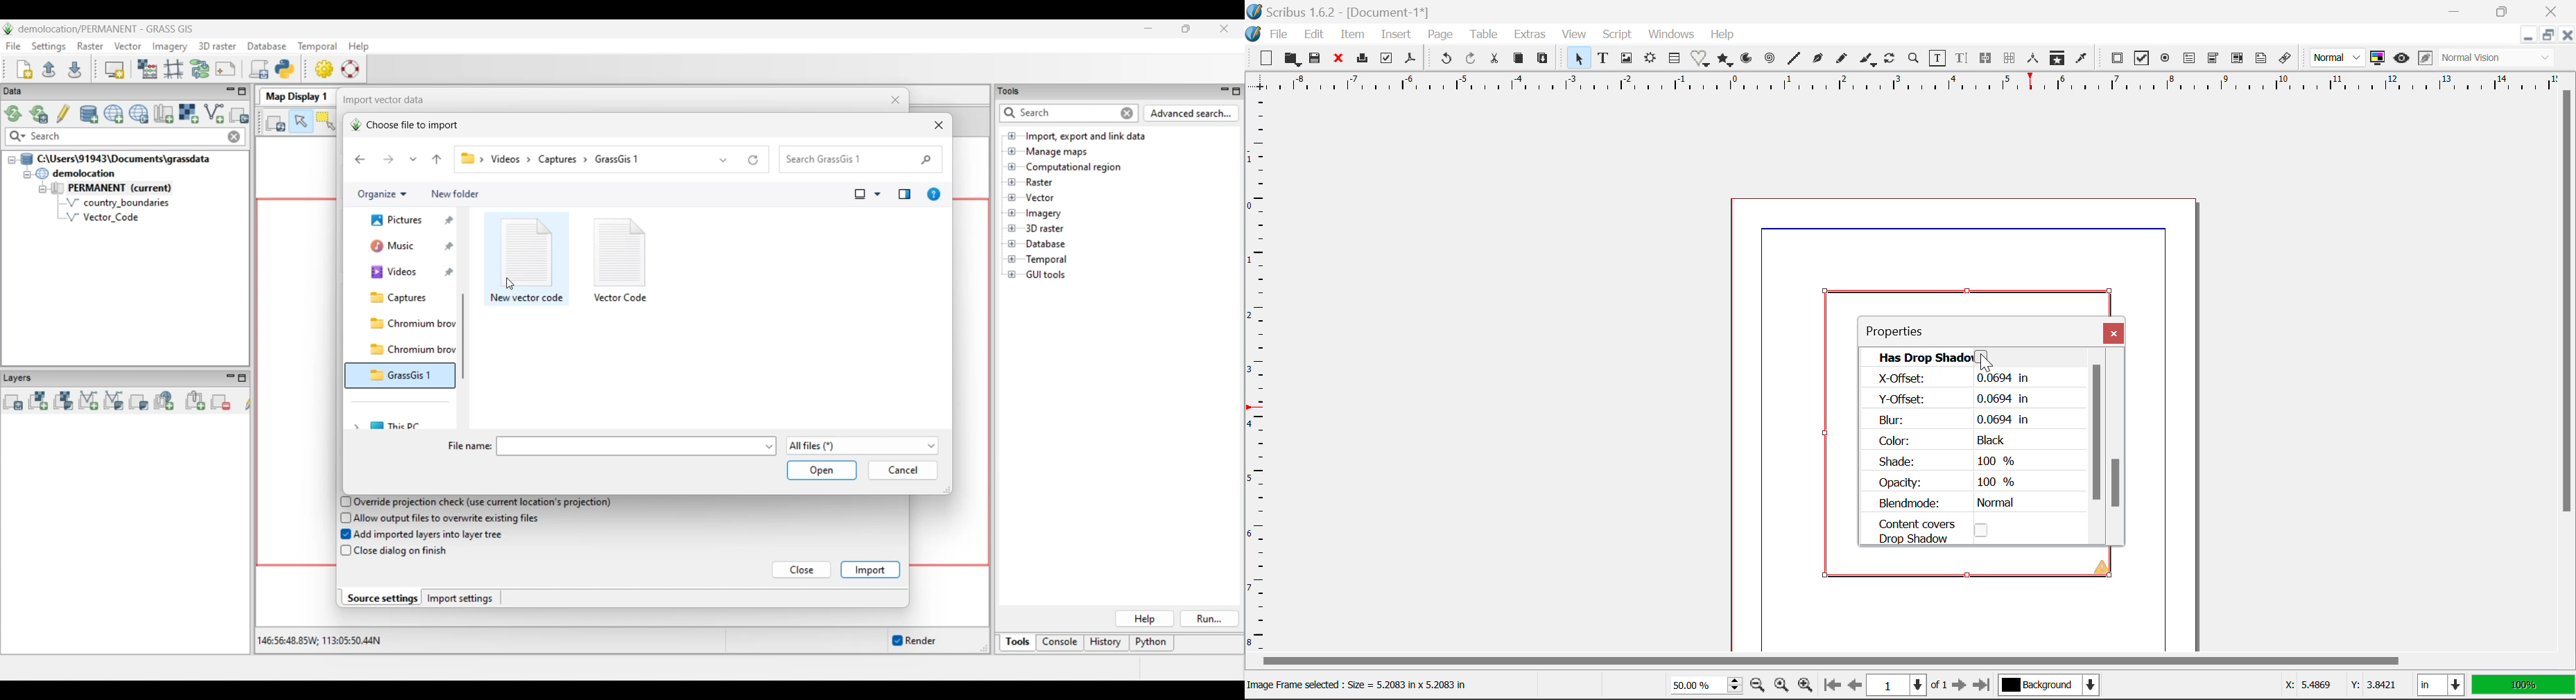 The image size is (2576, 700). What do you see at coordinates (1576, 35) in the screenshot?
I see `View` at bounding box center [1576, 35].